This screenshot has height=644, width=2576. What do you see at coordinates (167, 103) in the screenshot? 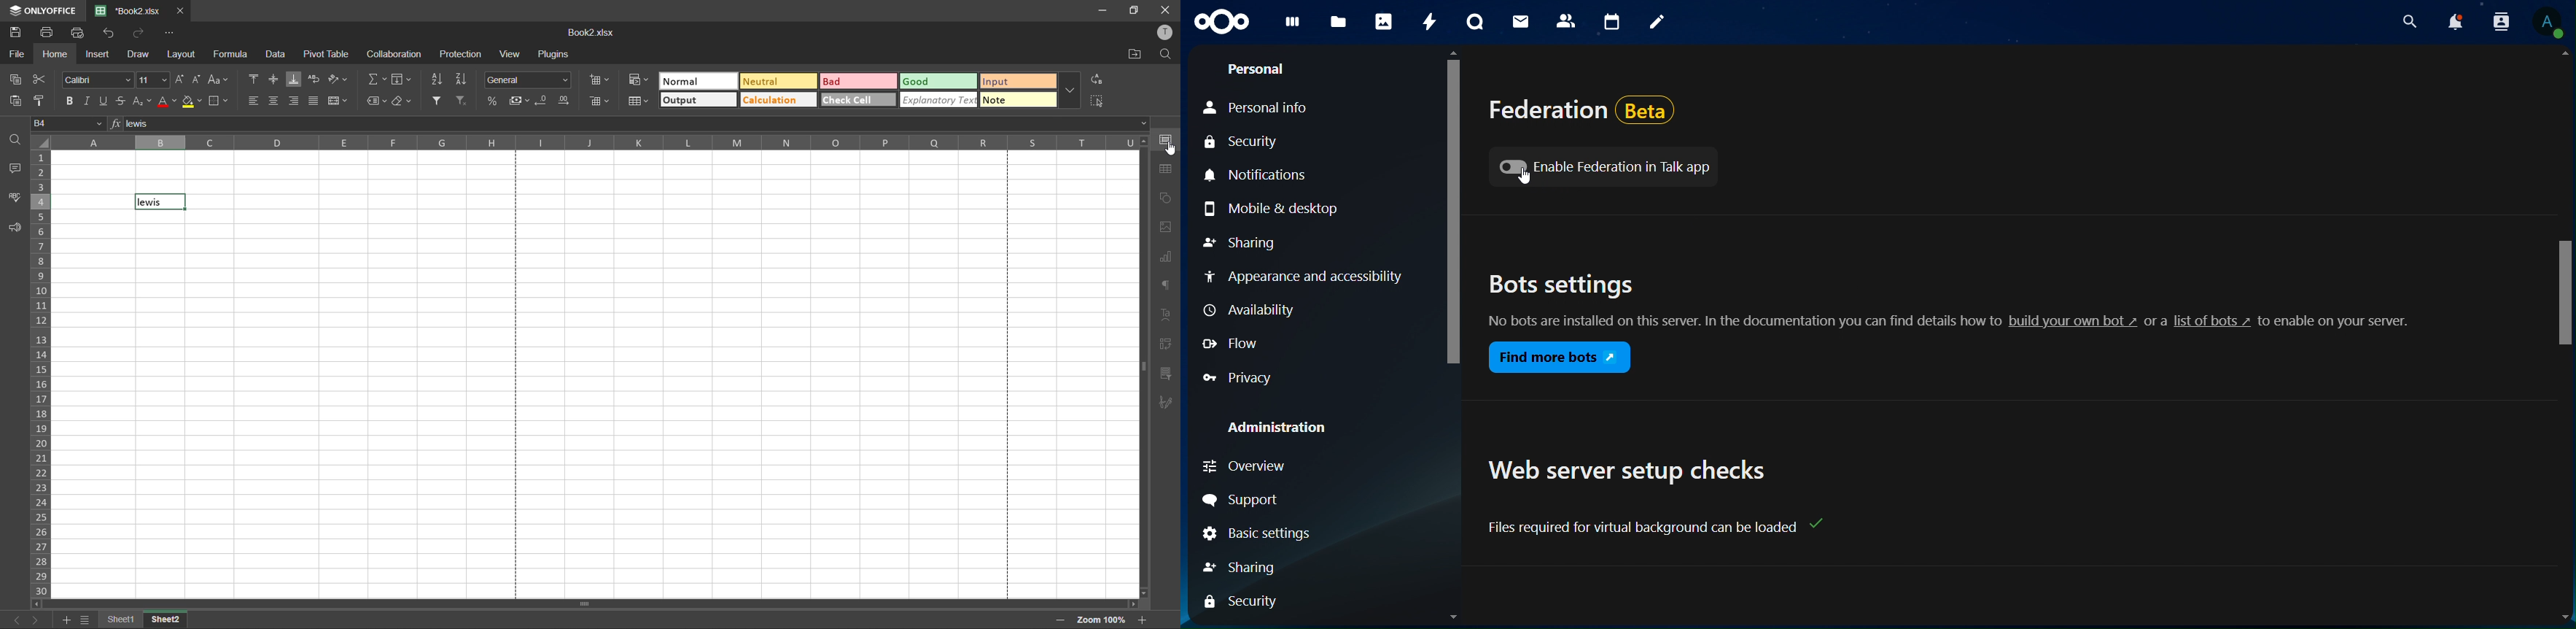
I see `font color` at bounding box center [167, 103].